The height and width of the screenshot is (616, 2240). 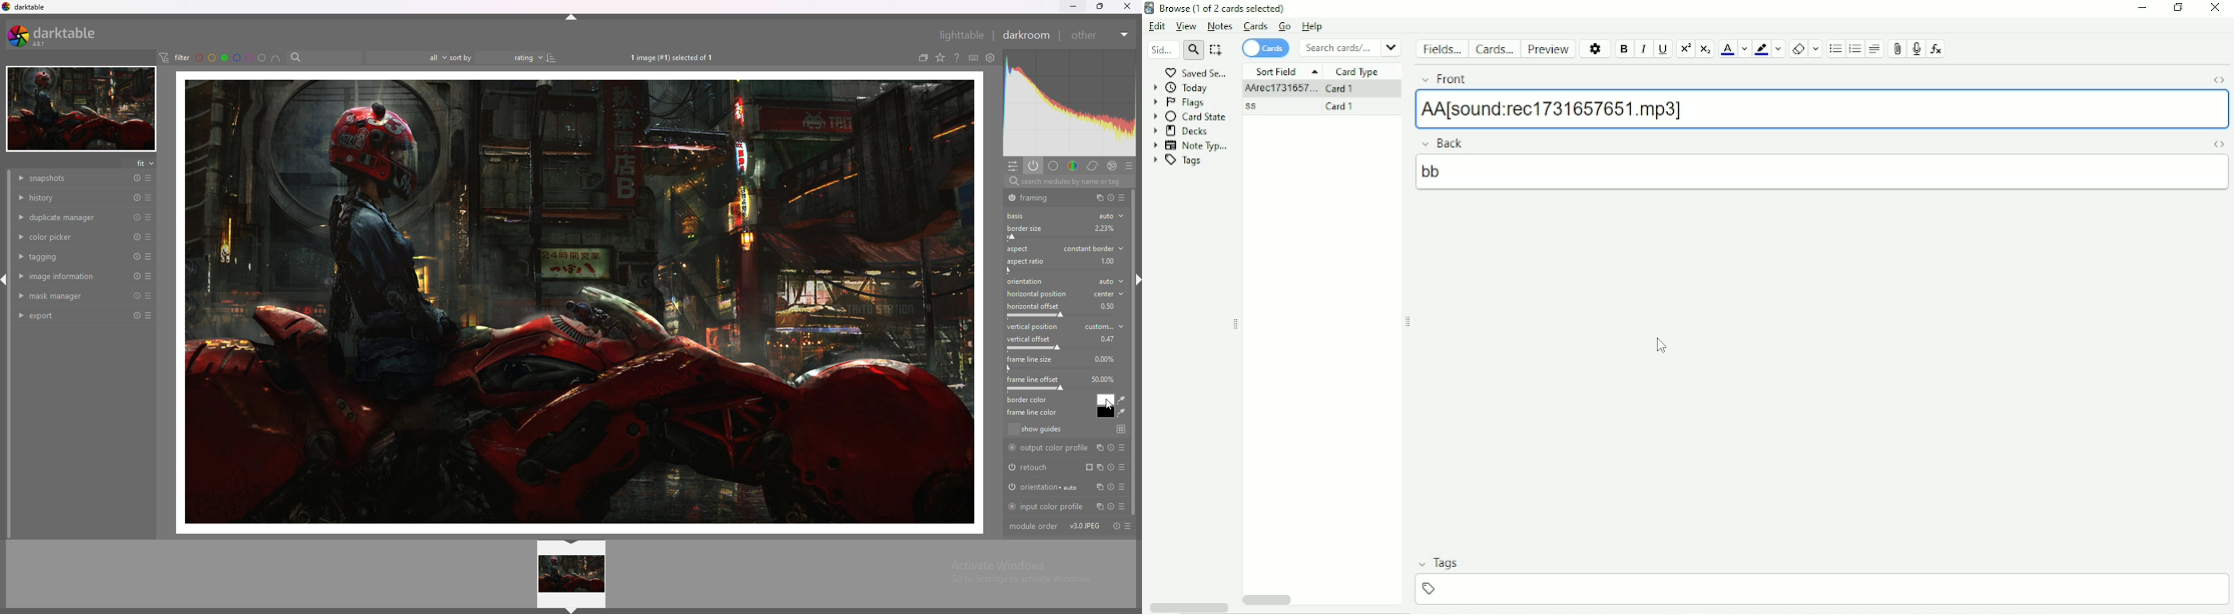 I want to click on Saved Search, so click(x=1196, y=73).